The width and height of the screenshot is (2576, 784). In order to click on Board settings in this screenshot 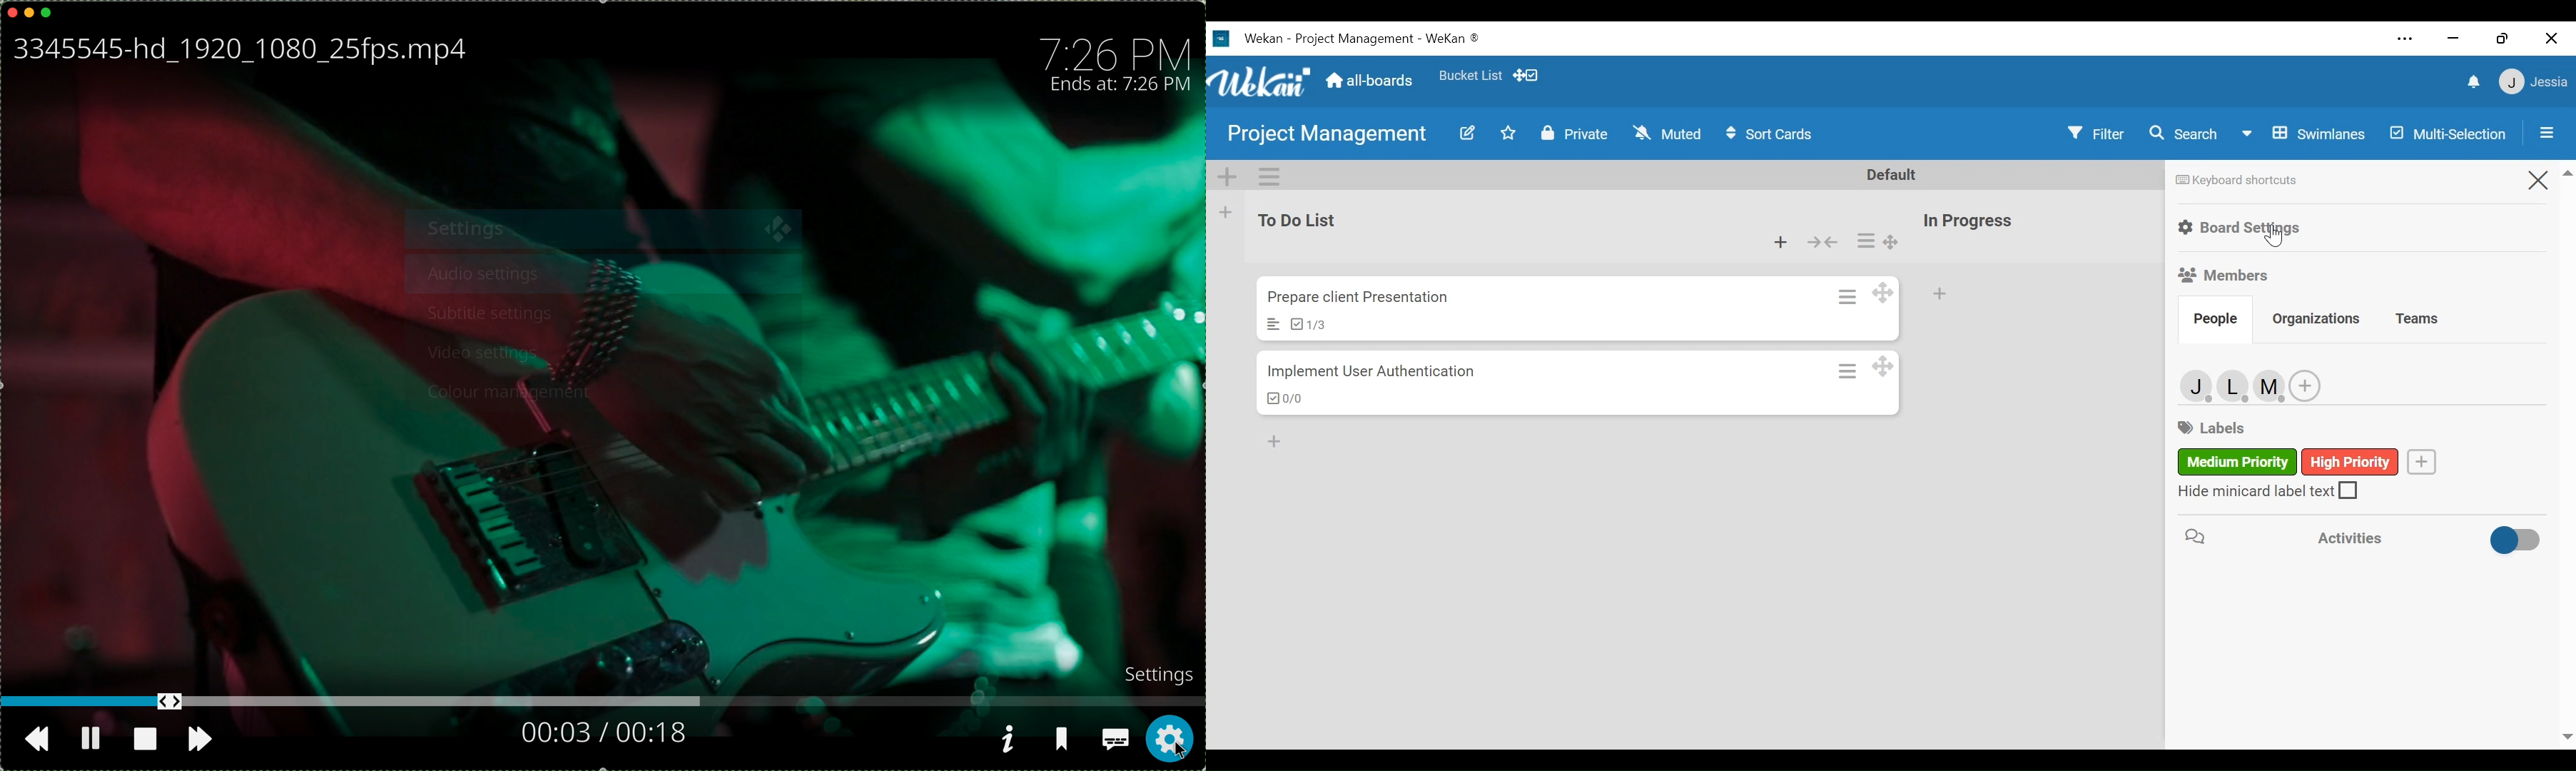, I will do `click(2243, 228)`.